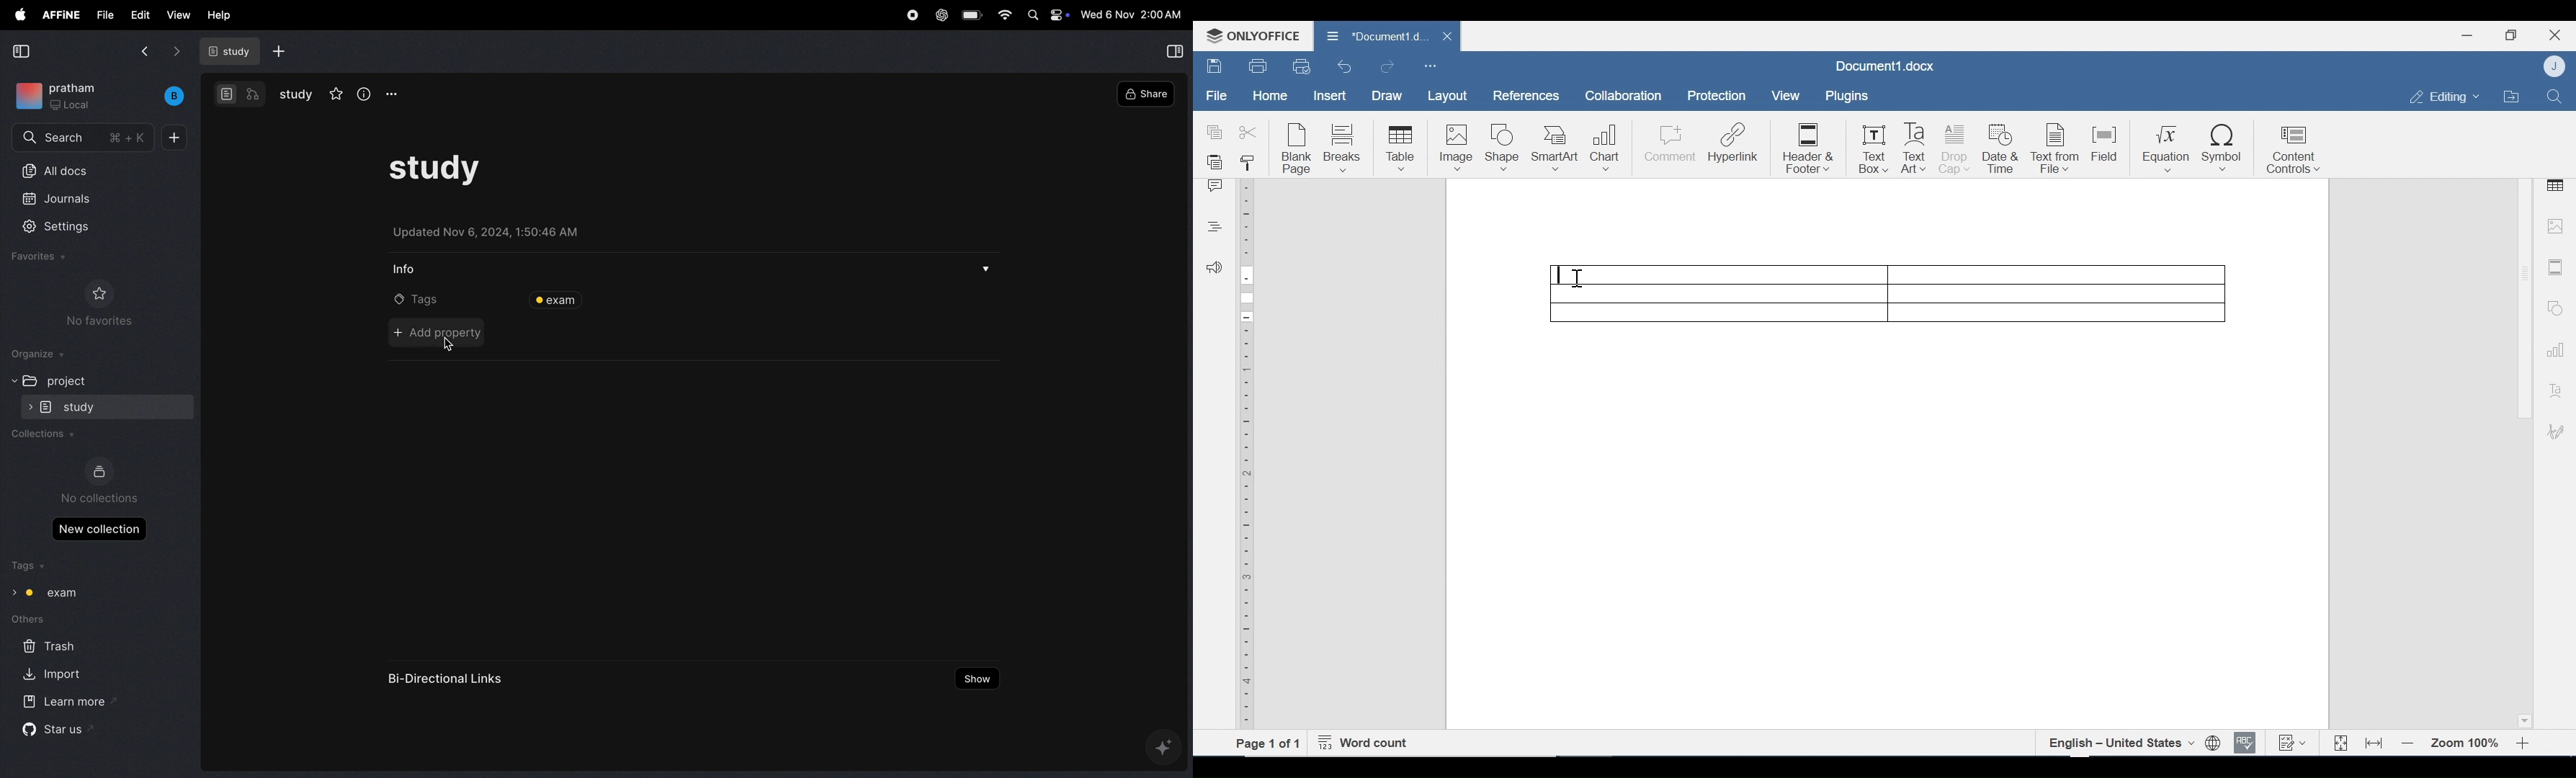 This screenshot has height=784, width=2576. Describe the element at coordinates (1270, 96) in the screenshot. I see `Home` at that location.